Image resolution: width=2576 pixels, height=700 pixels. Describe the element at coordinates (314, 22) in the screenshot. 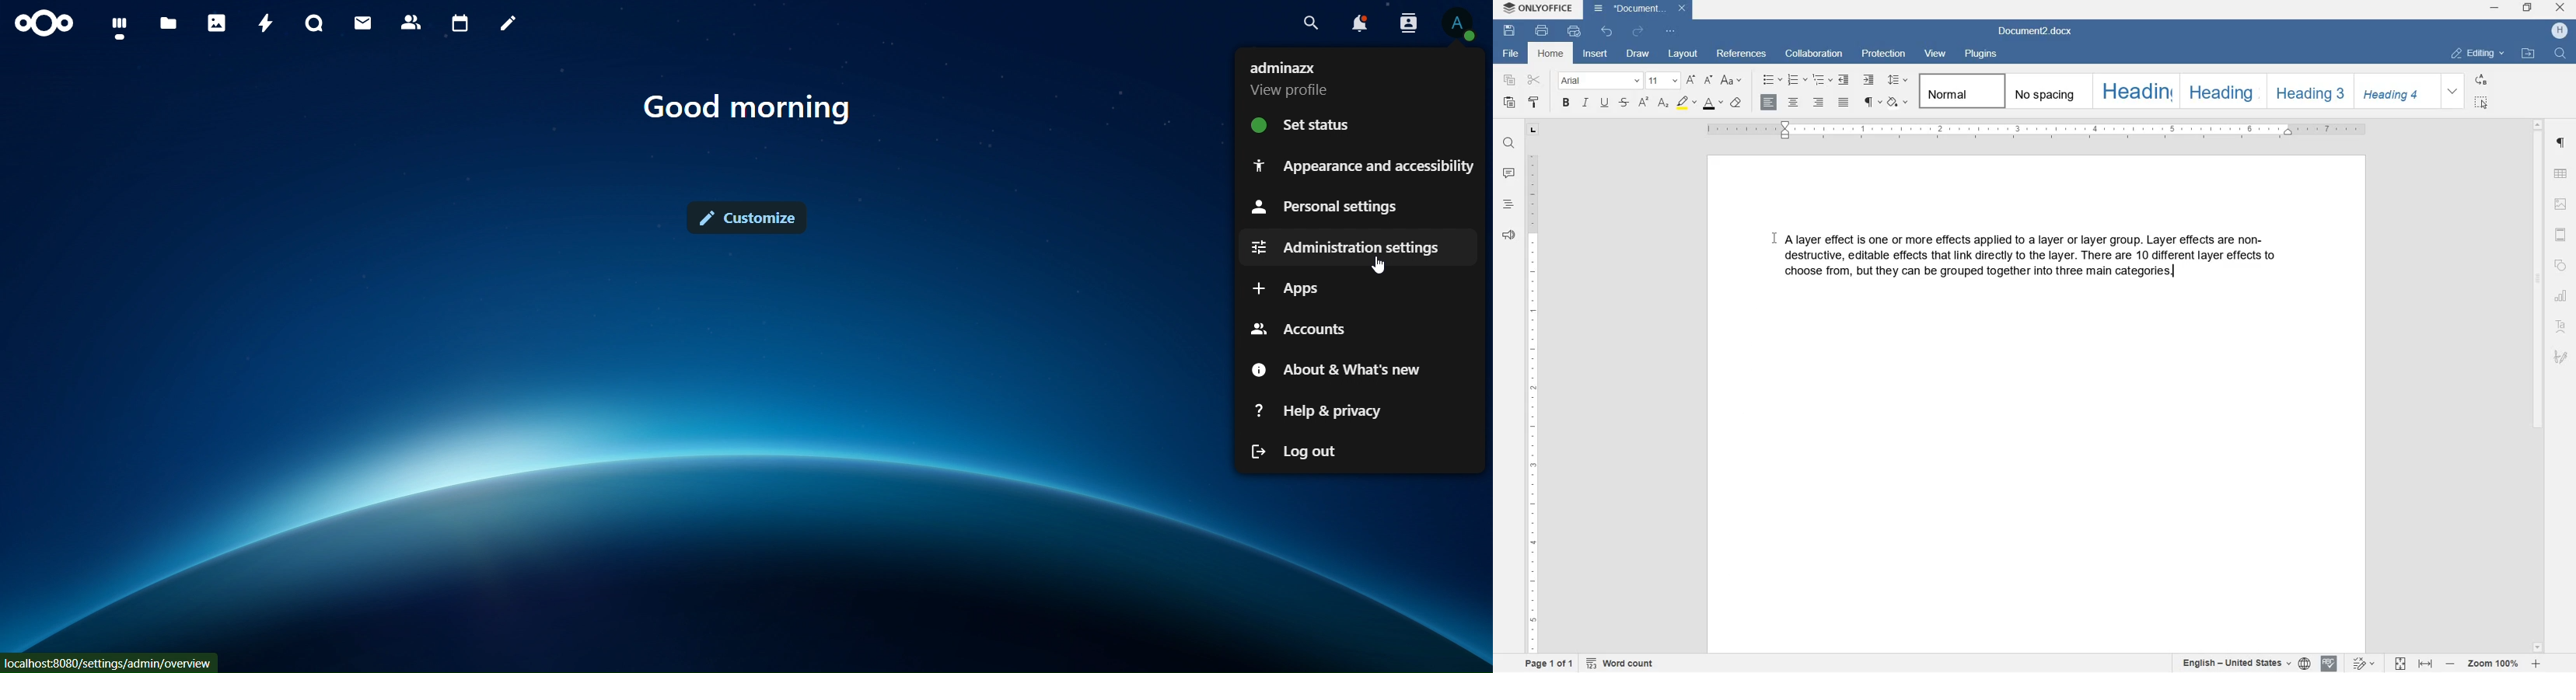

I see `talk` at that location.